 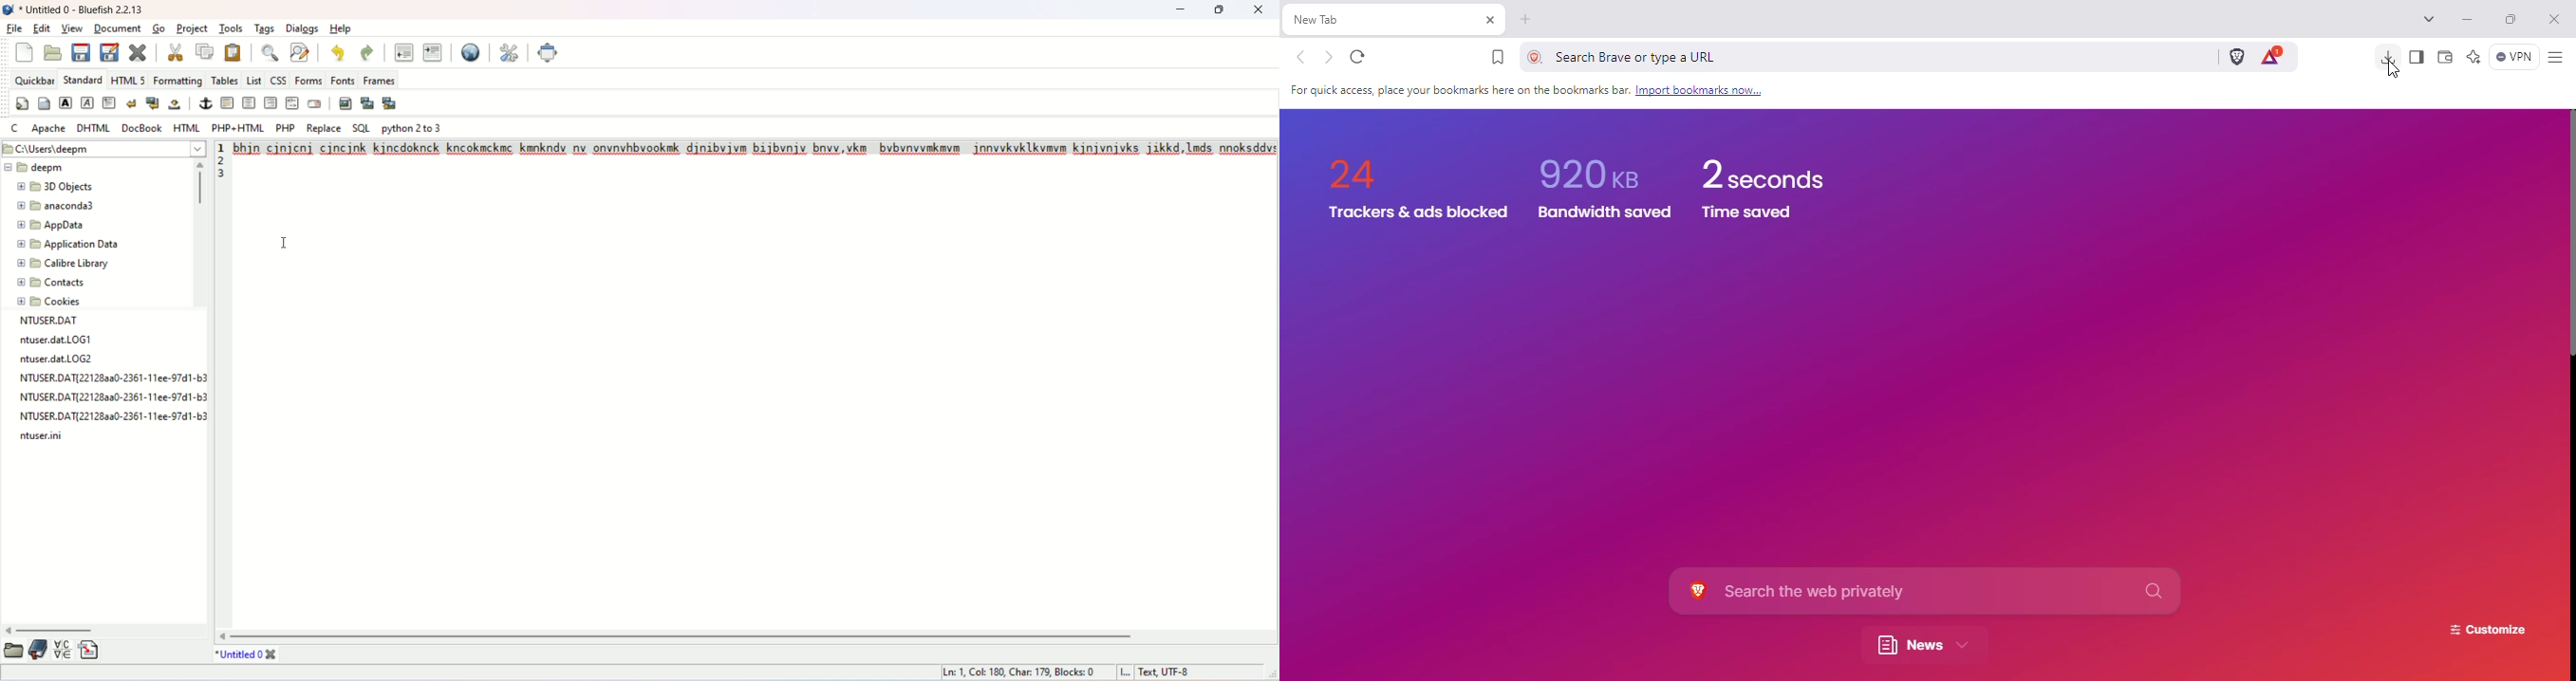 What do you see at coordinates (17, 30) in the screenshot?
I see `file` at bounding box center [17, 30].